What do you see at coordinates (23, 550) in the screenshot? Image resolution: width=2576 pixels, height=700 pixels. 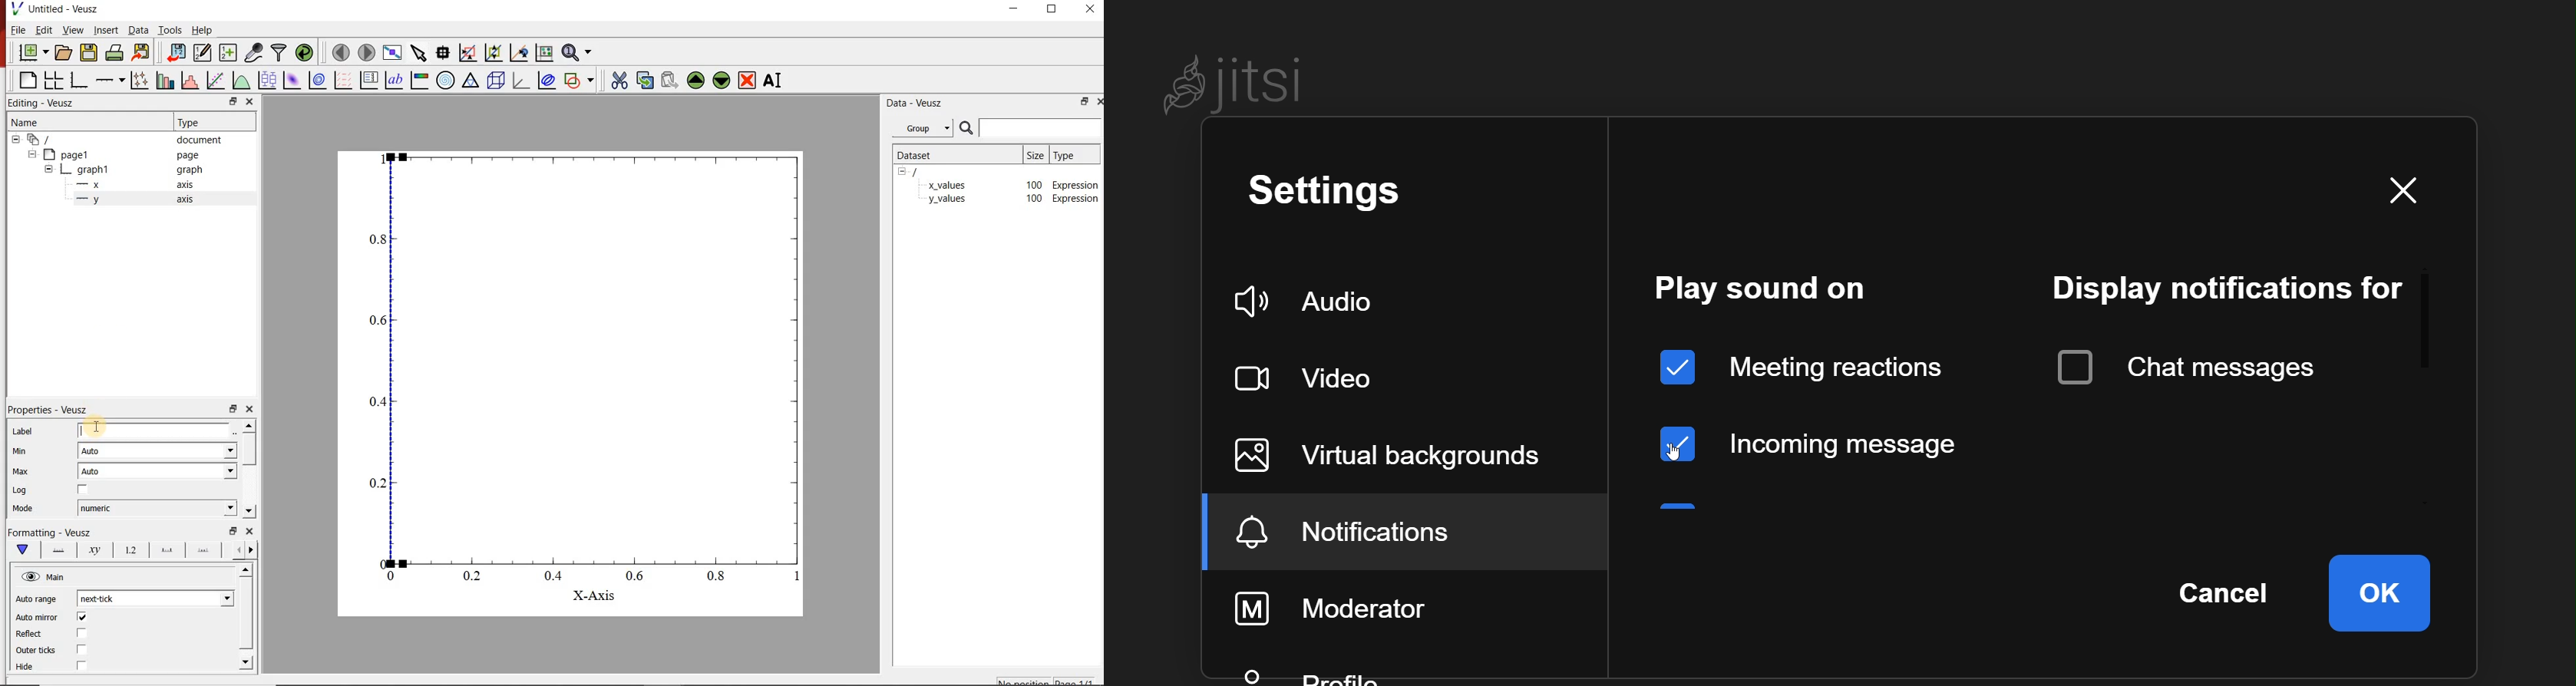 I see `main formatting` at bounding box center [23, 550].